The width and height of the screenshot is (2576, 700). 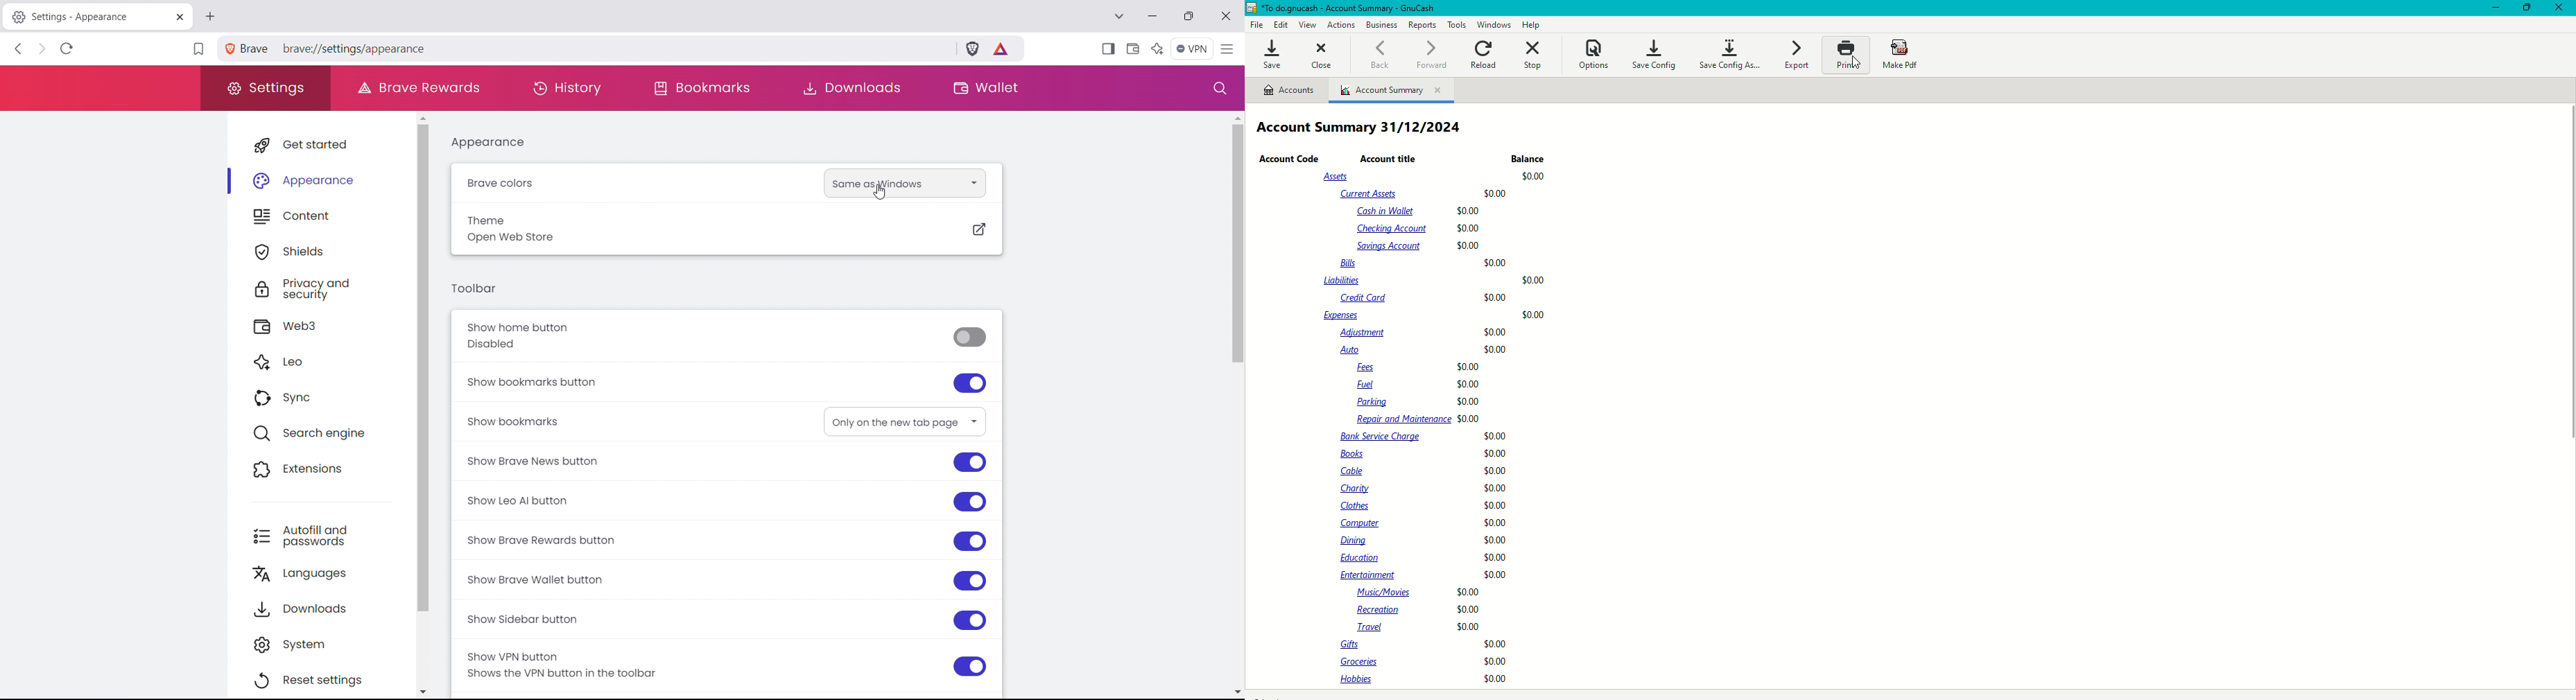 What do you see at coordinates (1282, 25) in the screenshot?
I see `Edit` at bounding box center [1282, 25].